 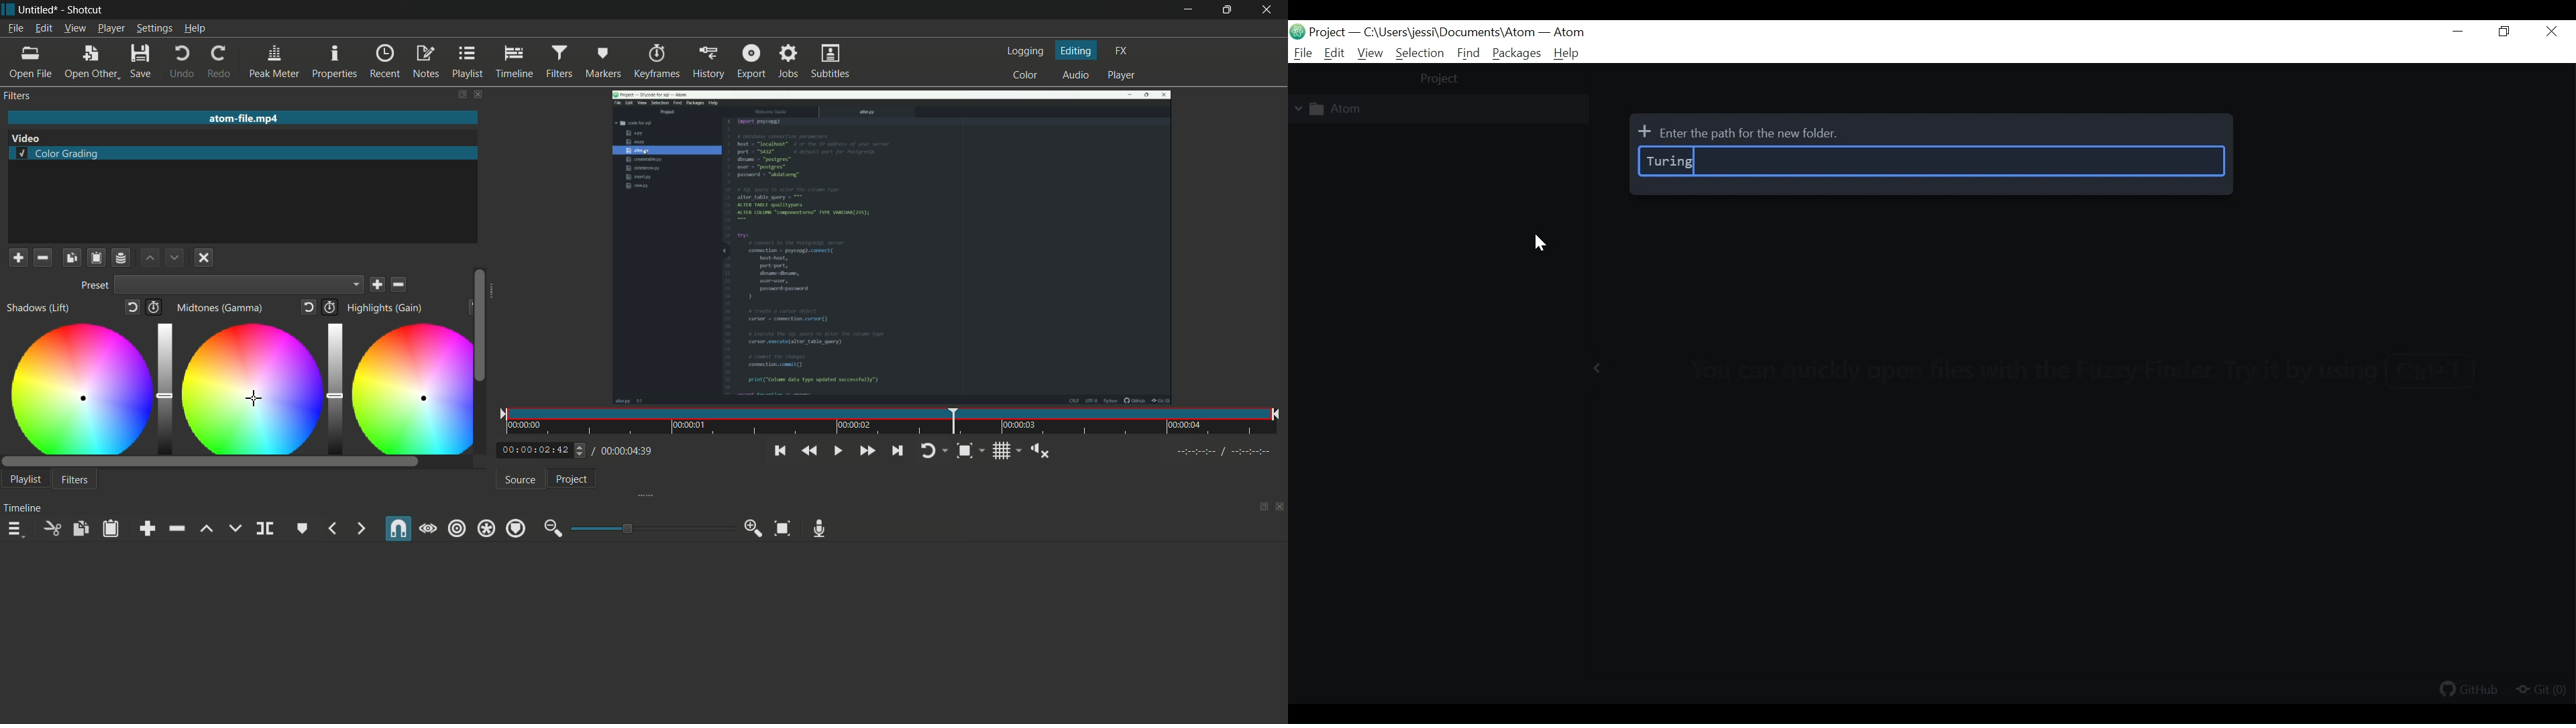 What do you see at coordinates (309, 308) in the screenshot?
I see `reset to default` at bounding box center [309, 308].